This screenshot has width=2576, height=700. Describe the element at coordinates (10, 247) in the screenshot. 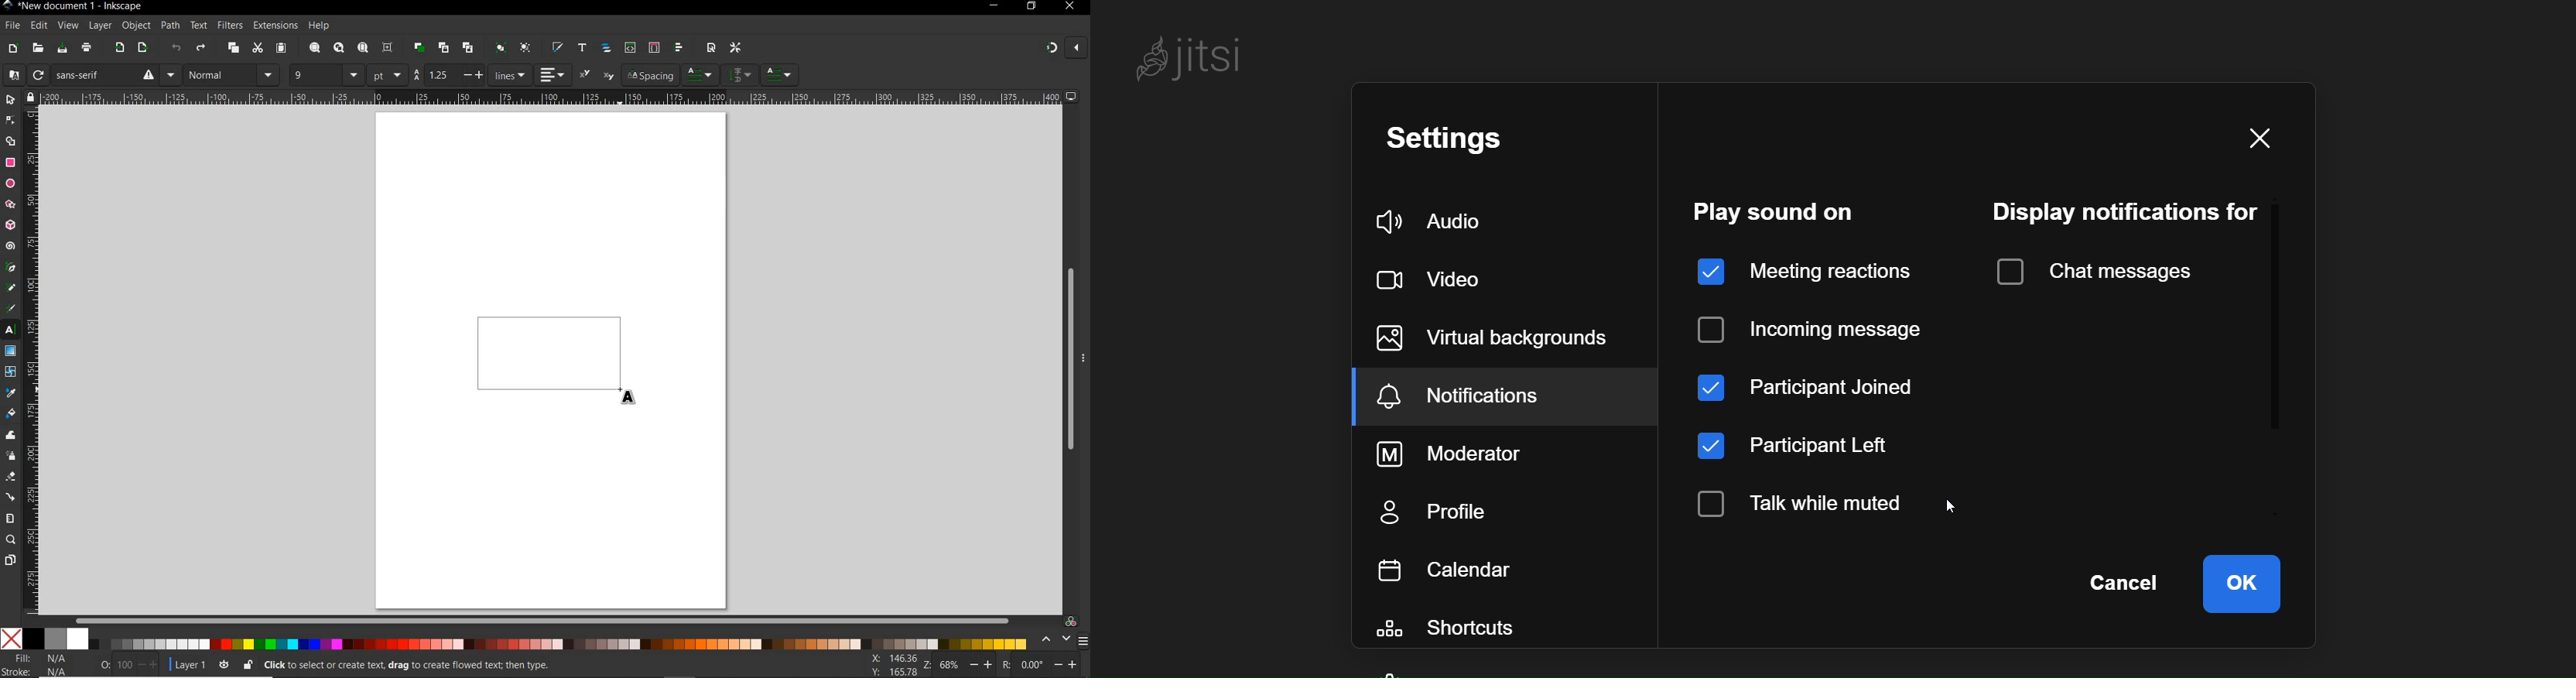

I see `spiral tool` at that location.